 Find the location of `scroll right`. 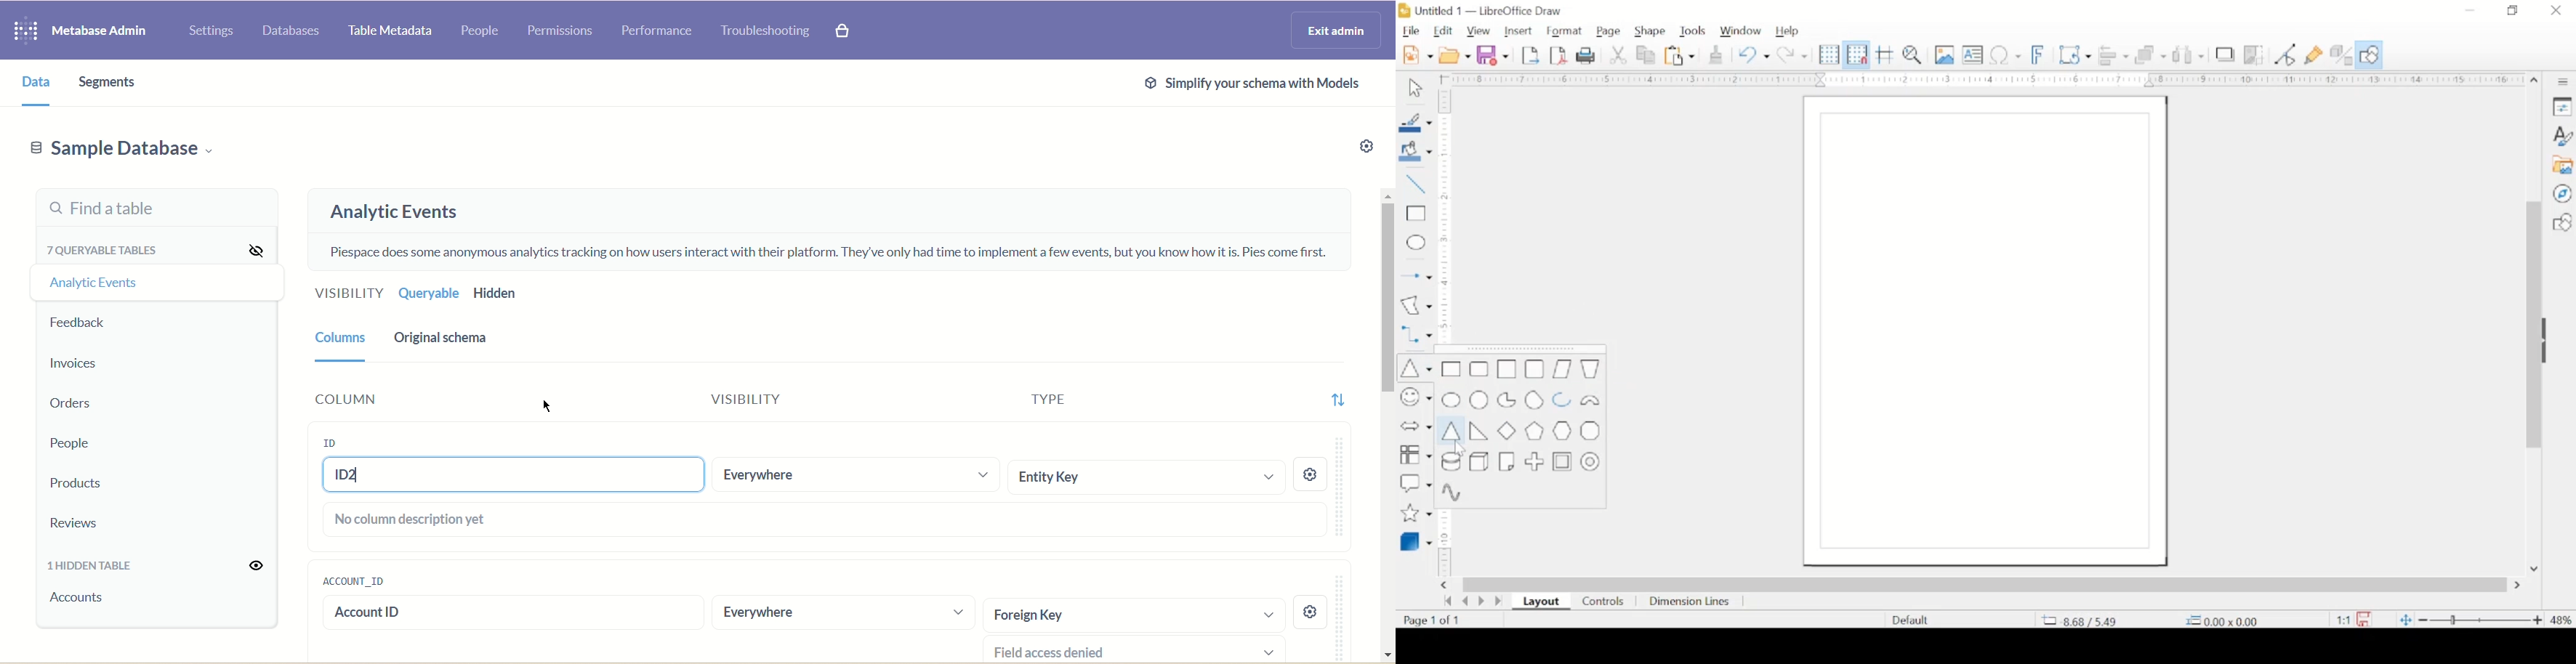

scroll right is located at coordinates (1446, 585).